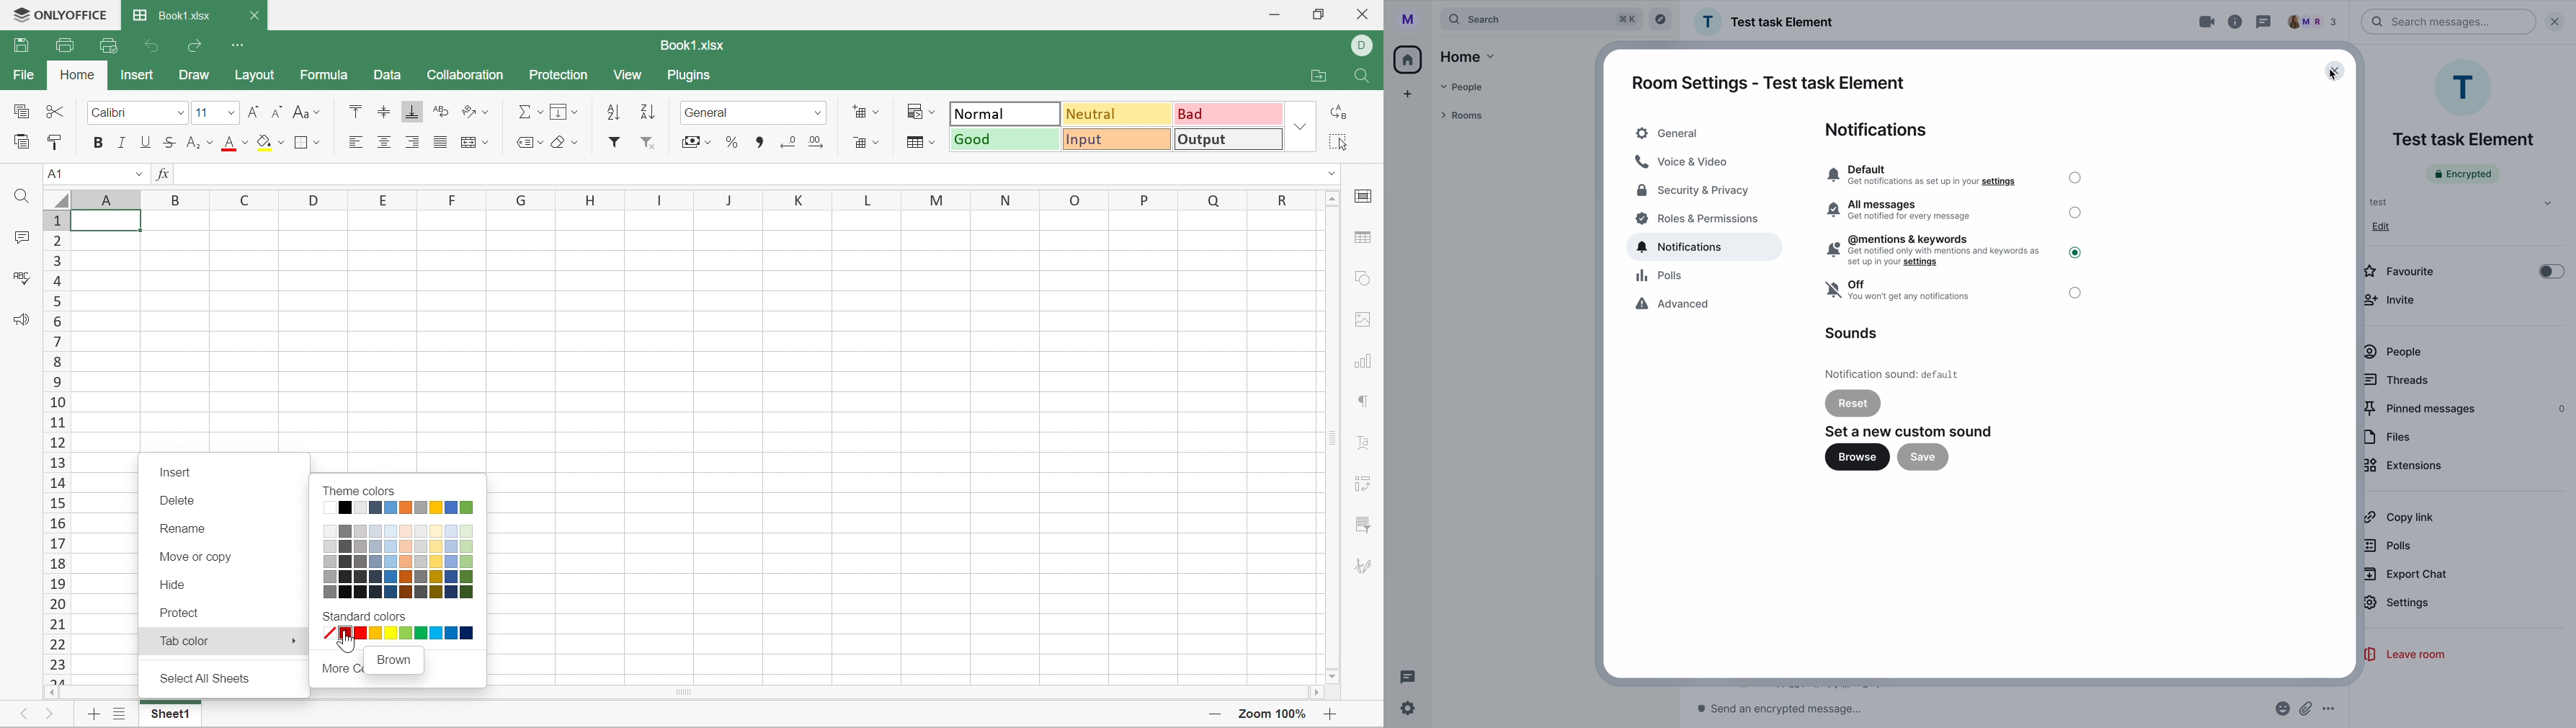  I want to click on Signature, so click(1361, 566).